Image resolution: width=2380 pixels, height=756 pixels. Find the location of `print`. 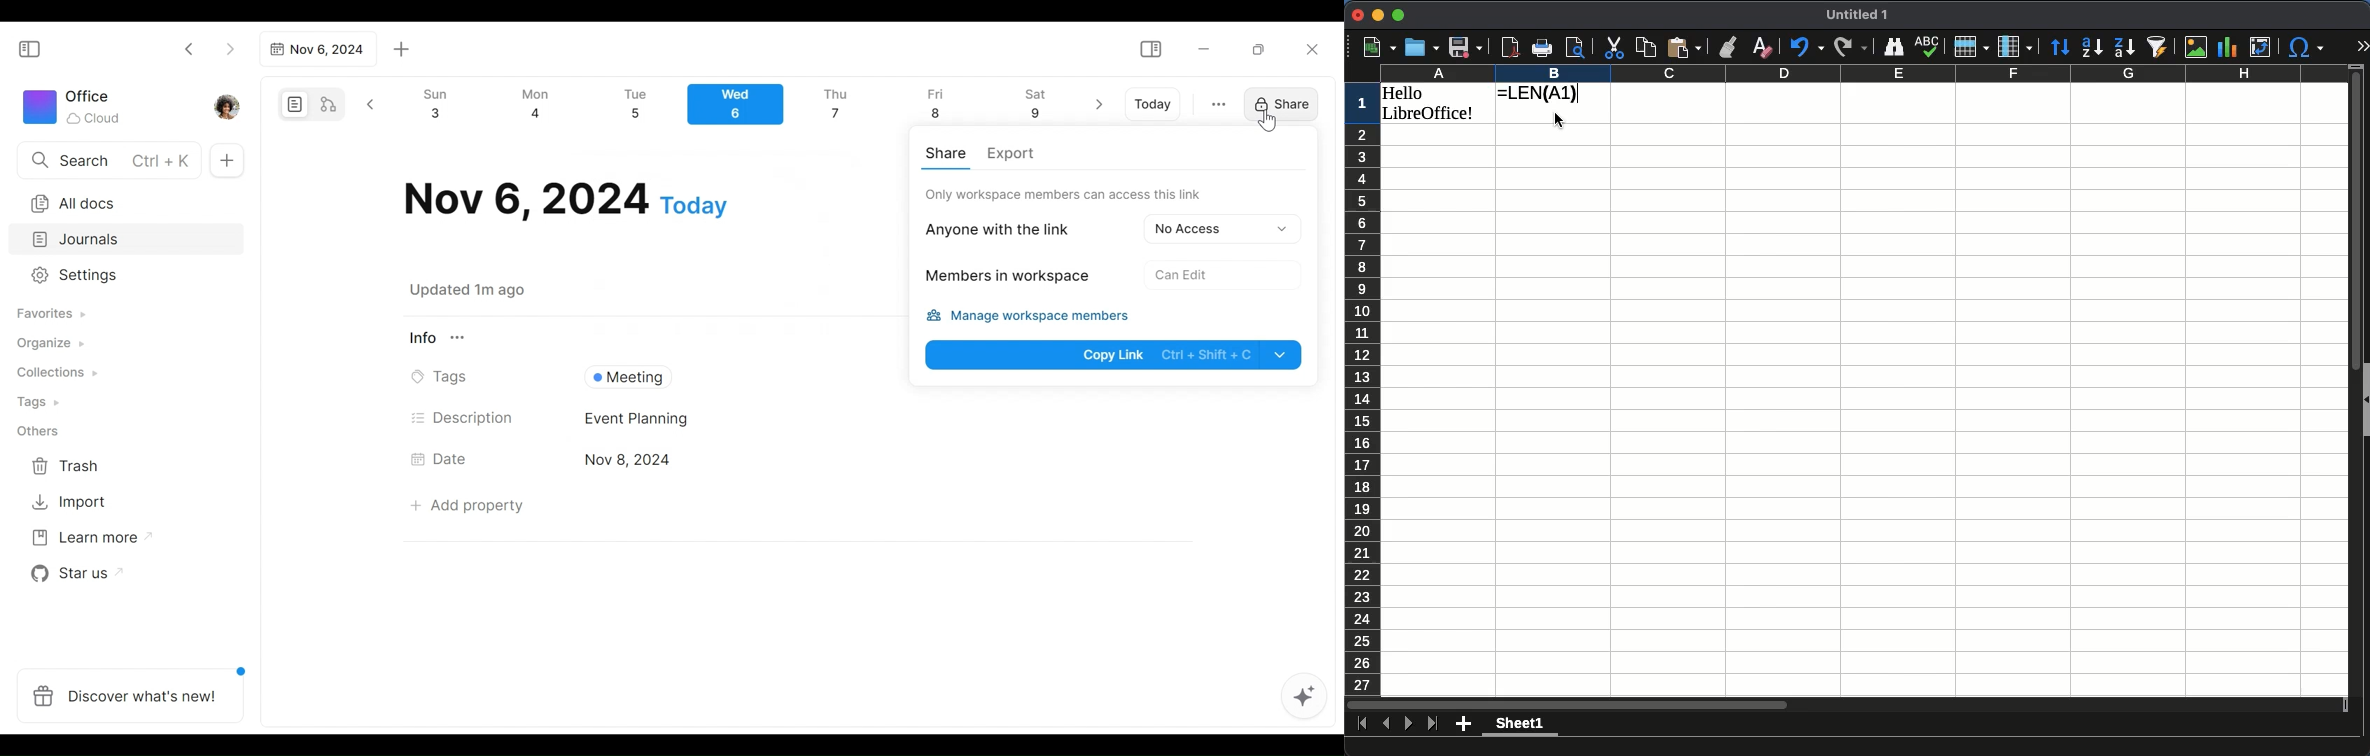

print is located at coordinates (1543, 50).